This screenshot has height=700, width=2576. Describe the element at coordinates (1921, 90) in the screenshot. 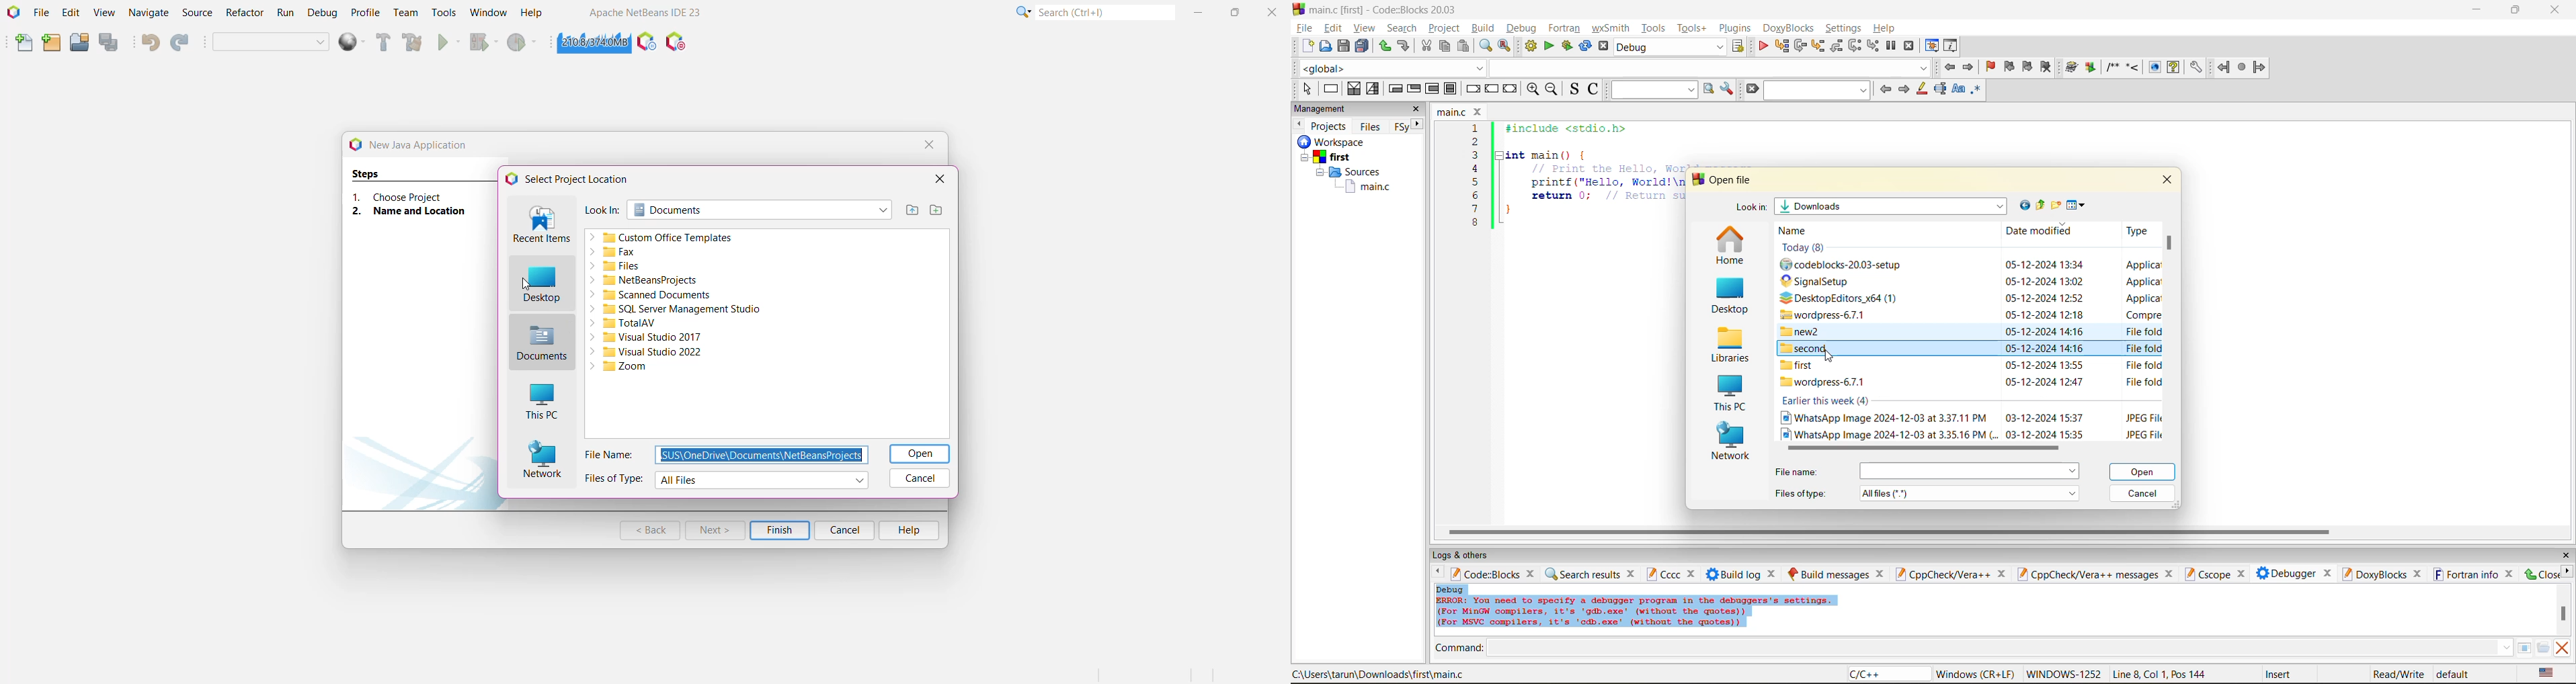

I see `highlight` at that location.